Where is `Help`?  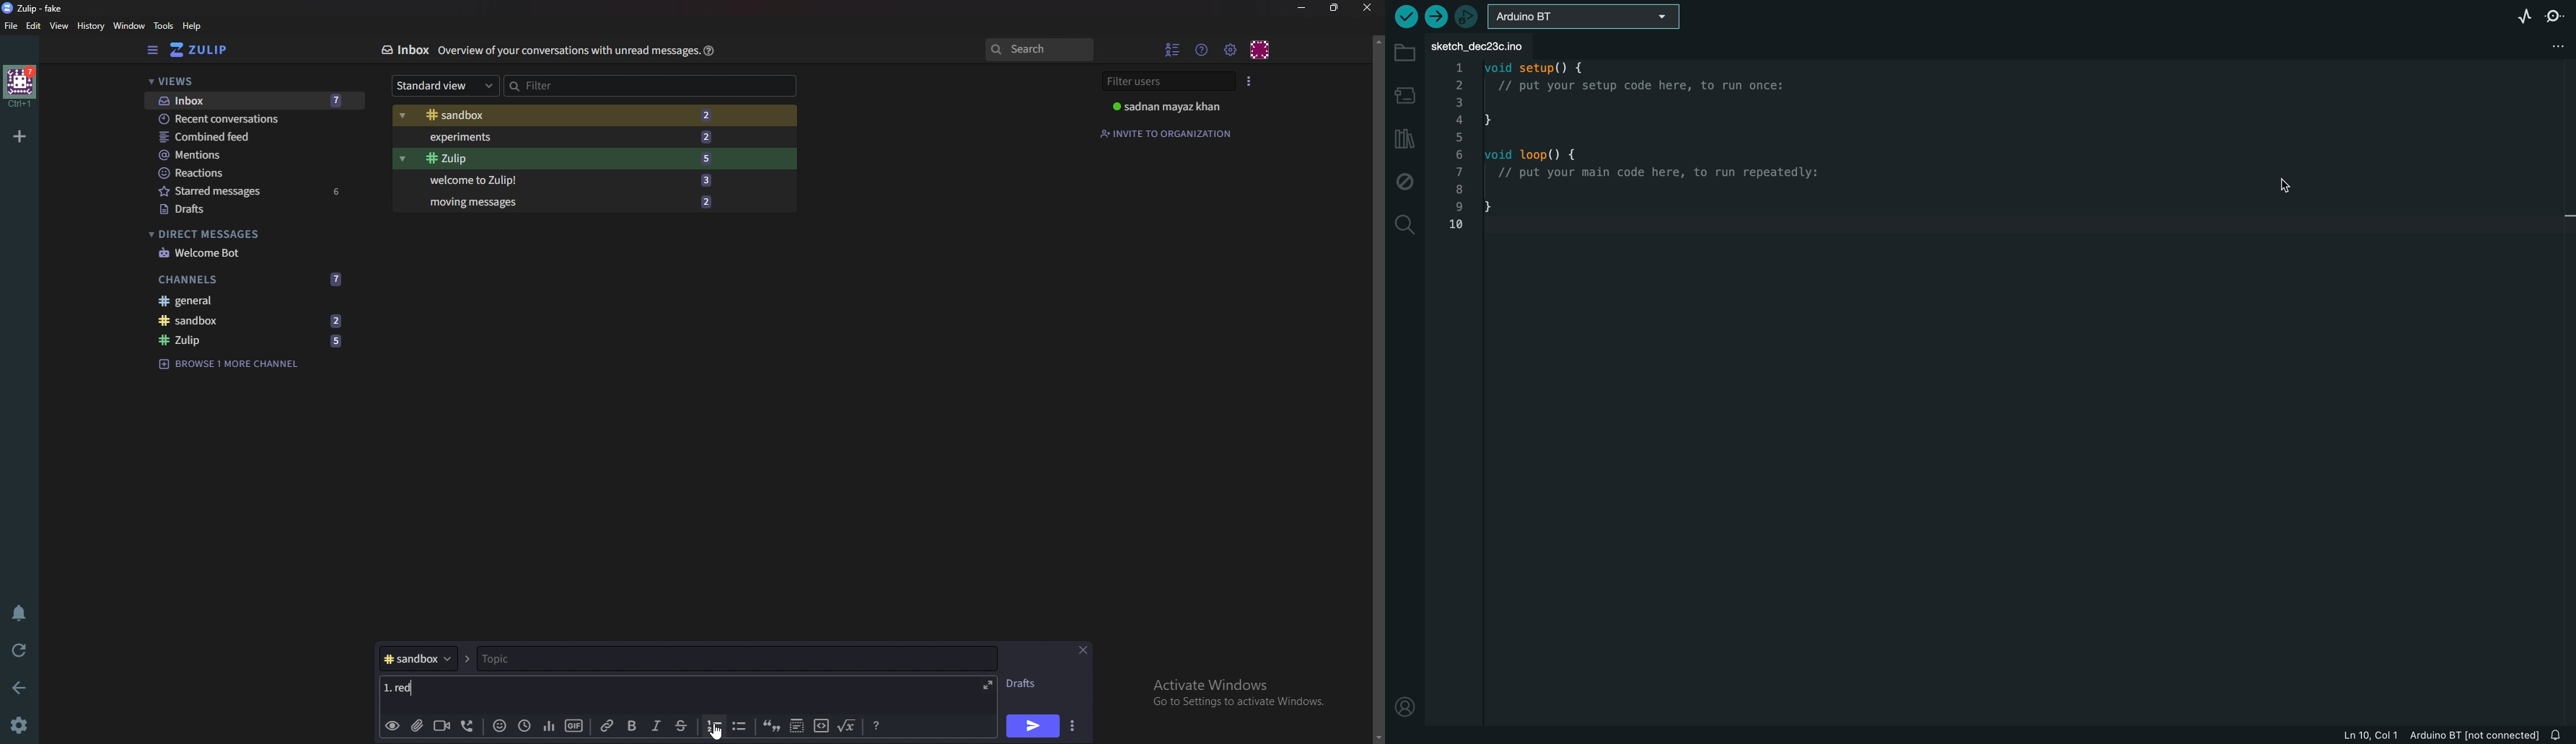
Help is located at coordinates (707, 50).